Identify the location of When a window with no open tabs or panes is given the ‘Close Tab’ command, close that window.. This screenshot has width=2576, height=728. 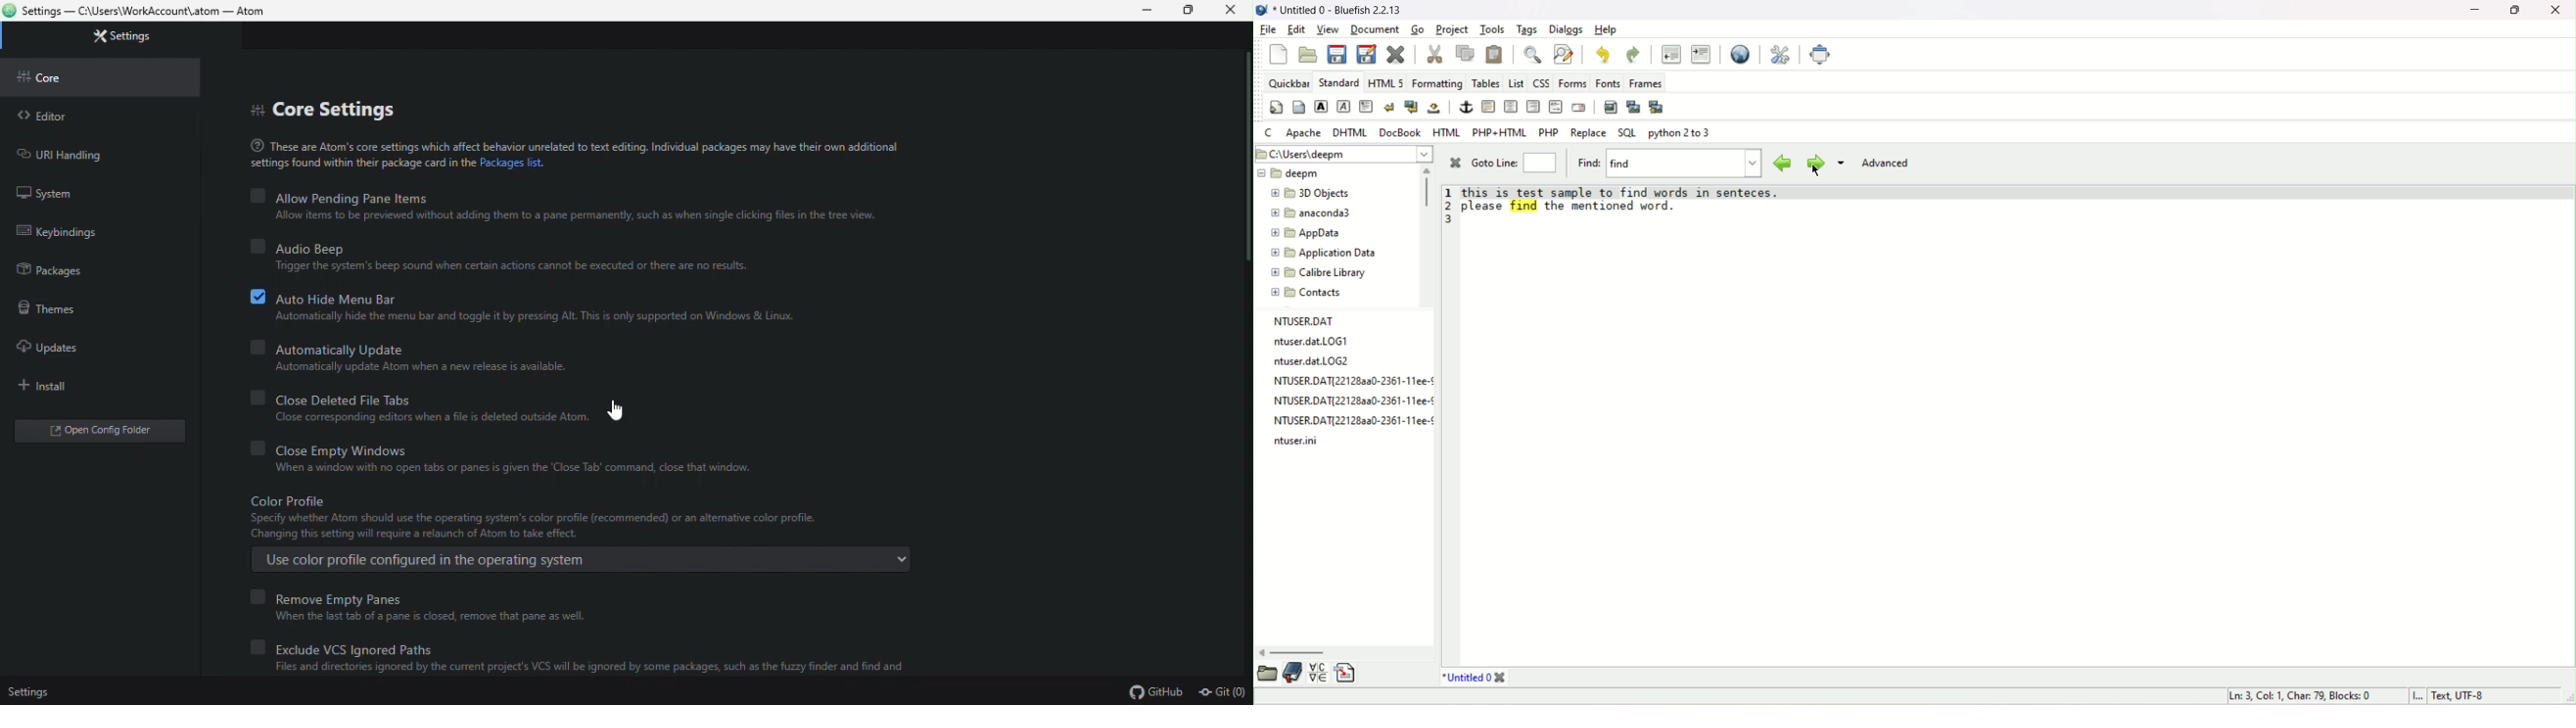
(518, 469).